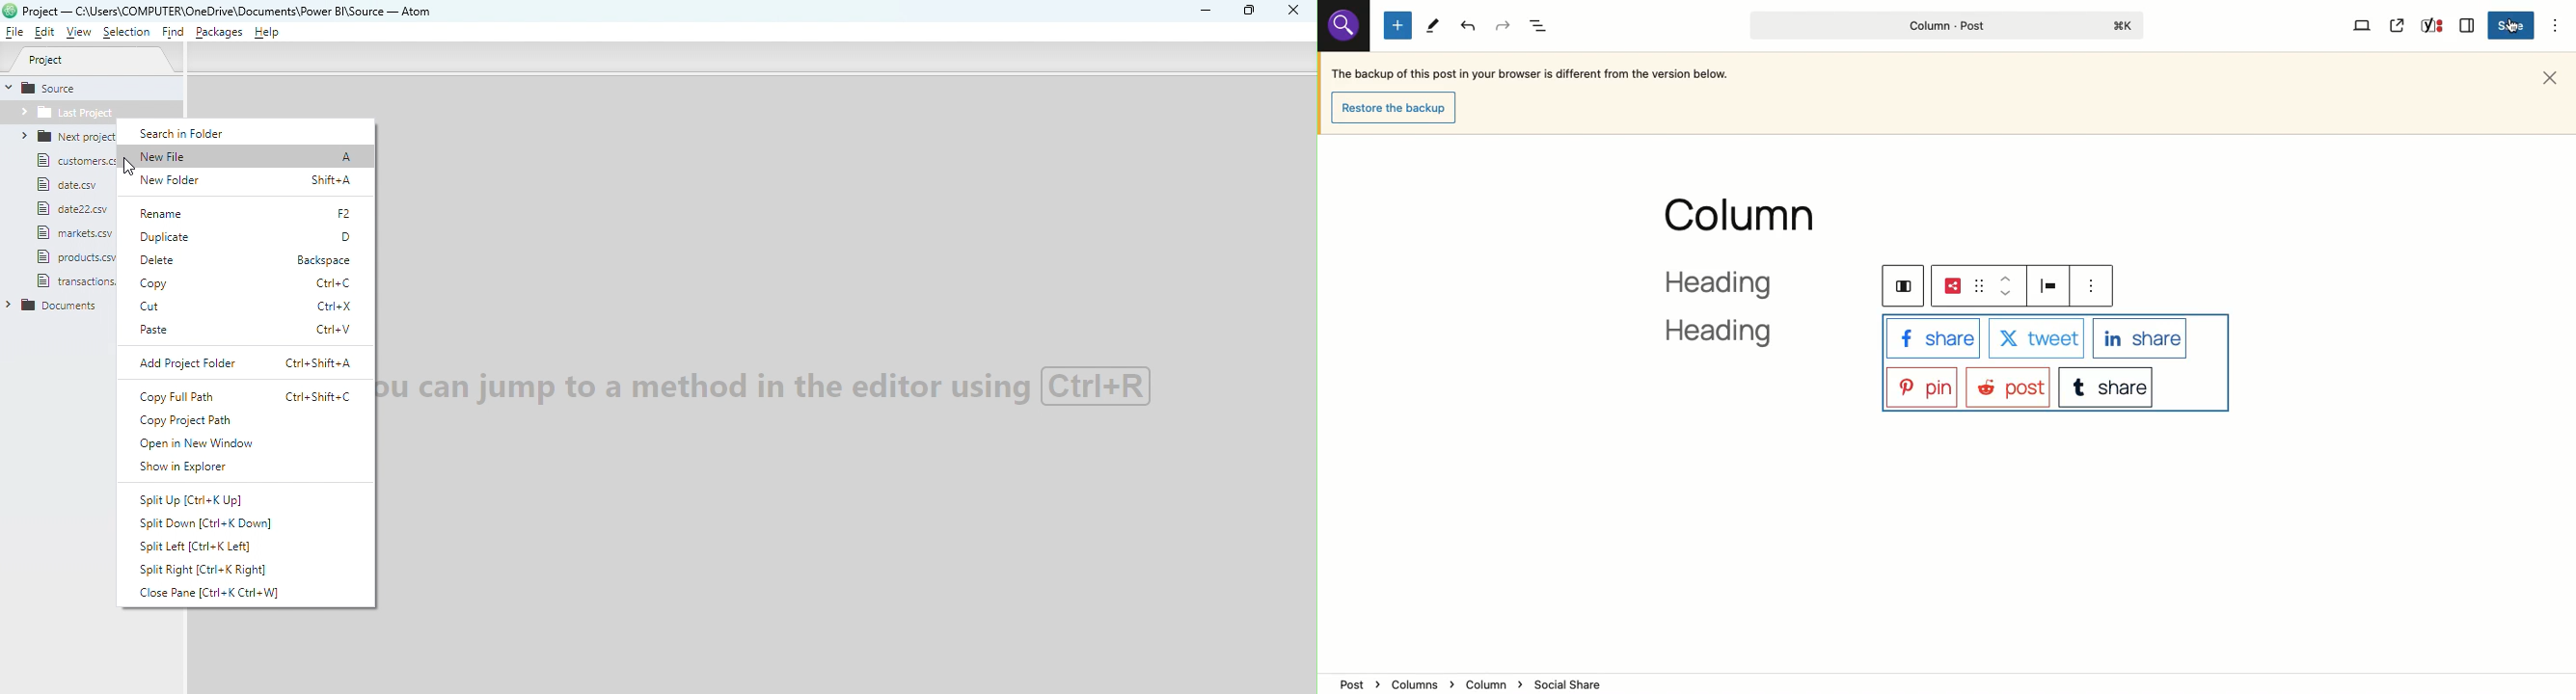 This screenshot has width=2576, height=700. I want to click on file, so click(70, 279).